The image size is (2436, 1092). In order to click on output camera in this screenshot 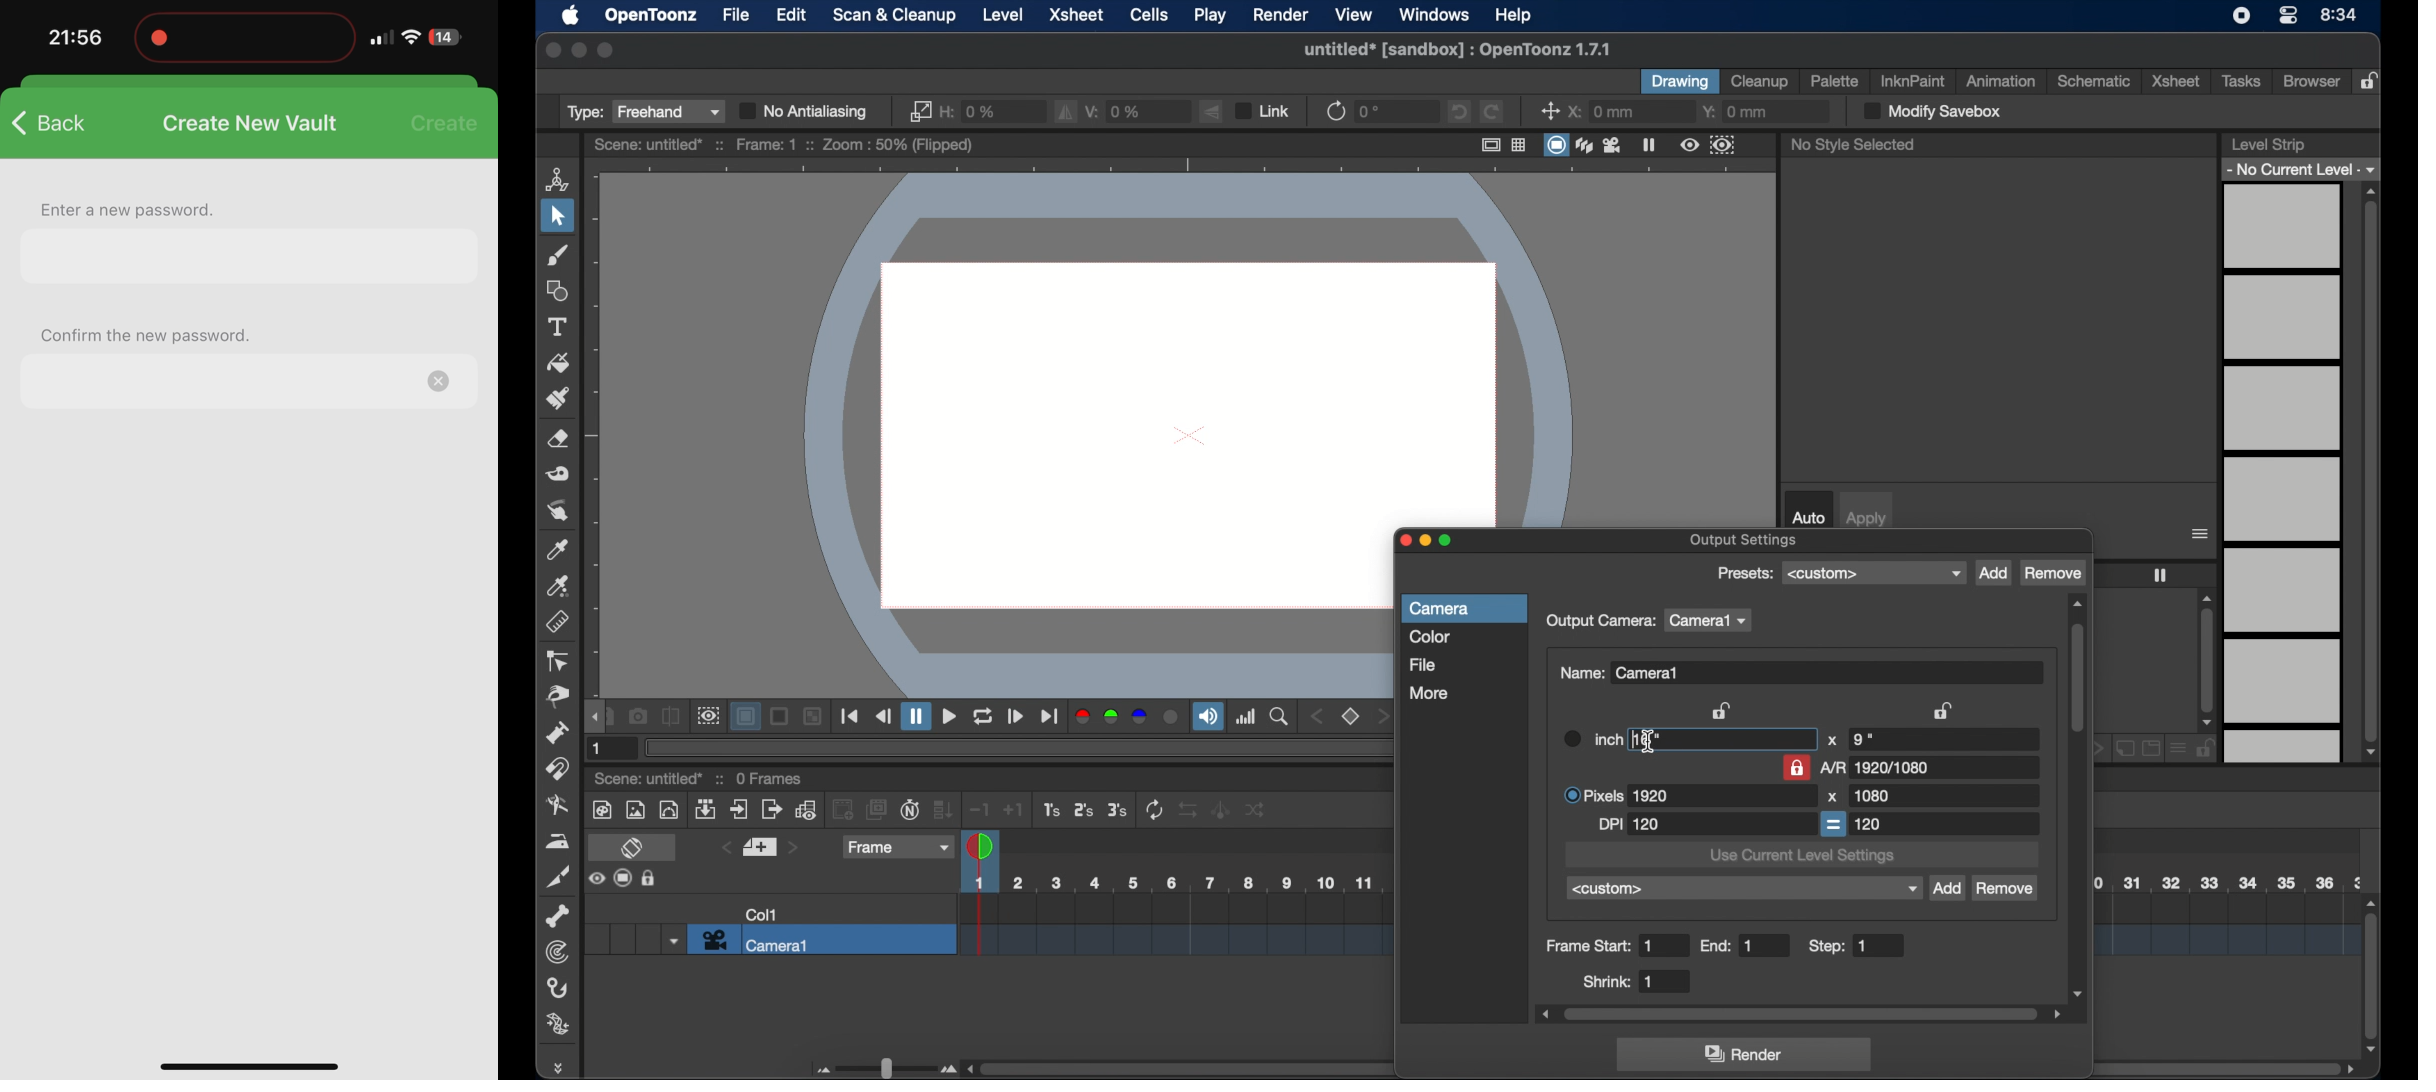, I will do `click(1600, 622)`.